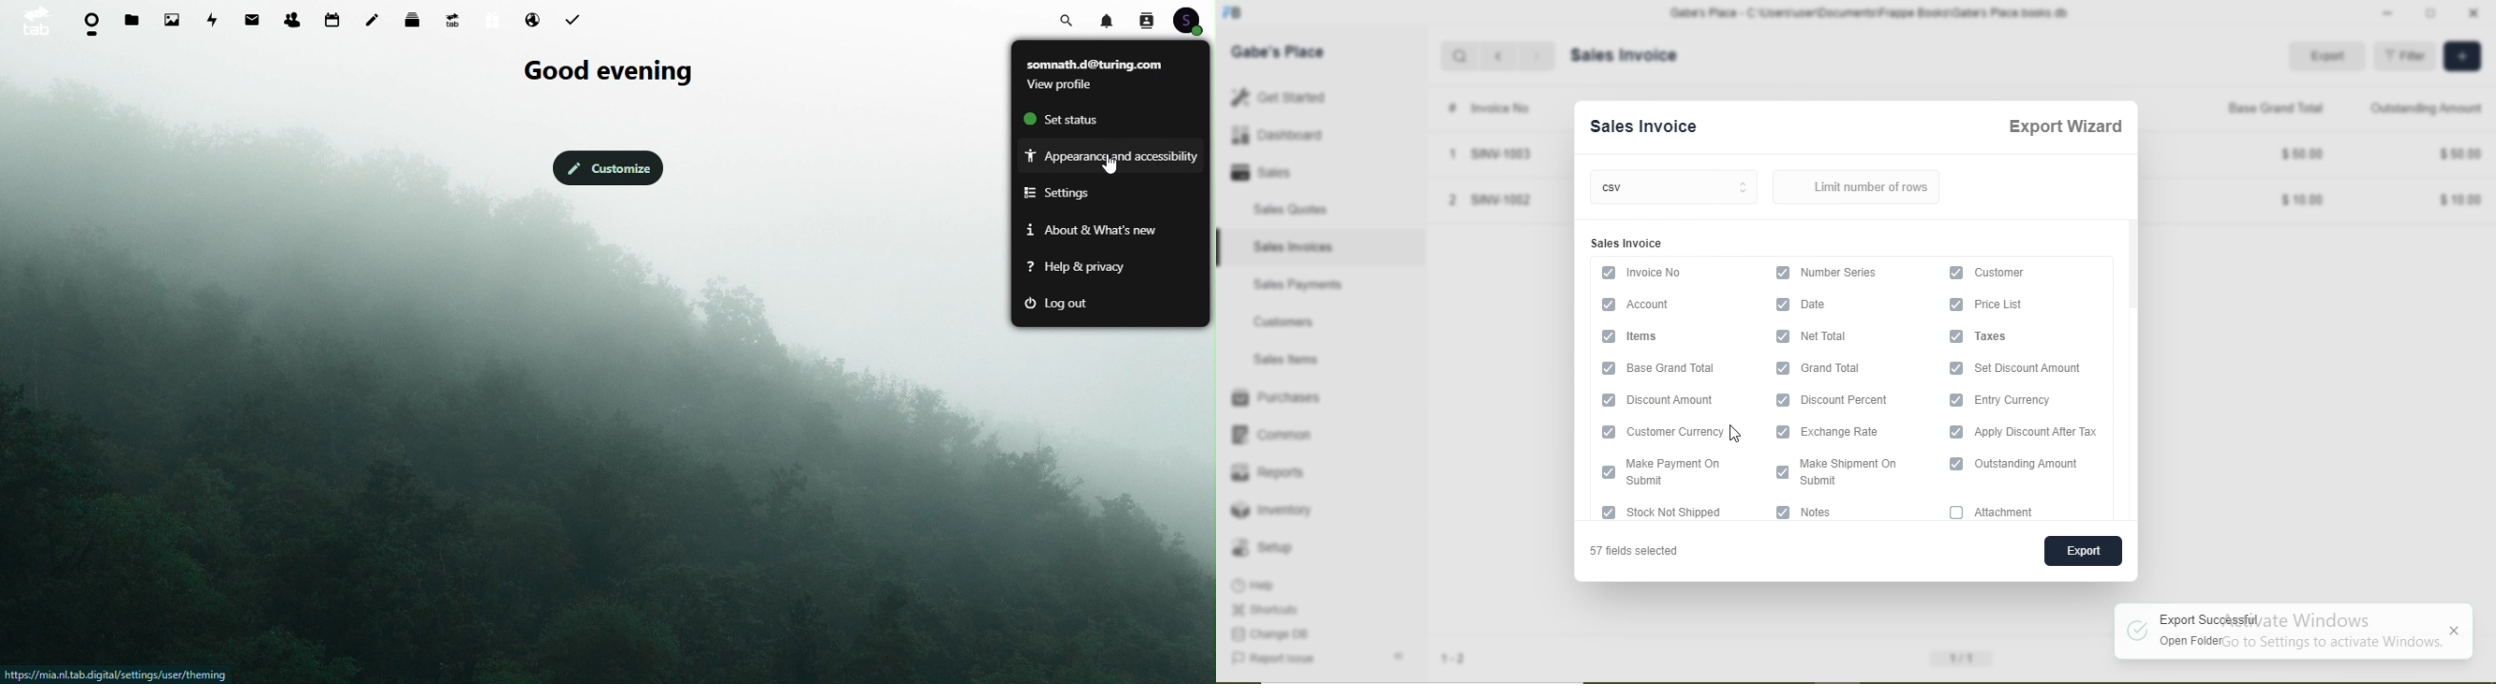  What do you see at coordinates (1288, 137) in the screenshot?
I see `Dashboard` at bounding box center [1288, 137].